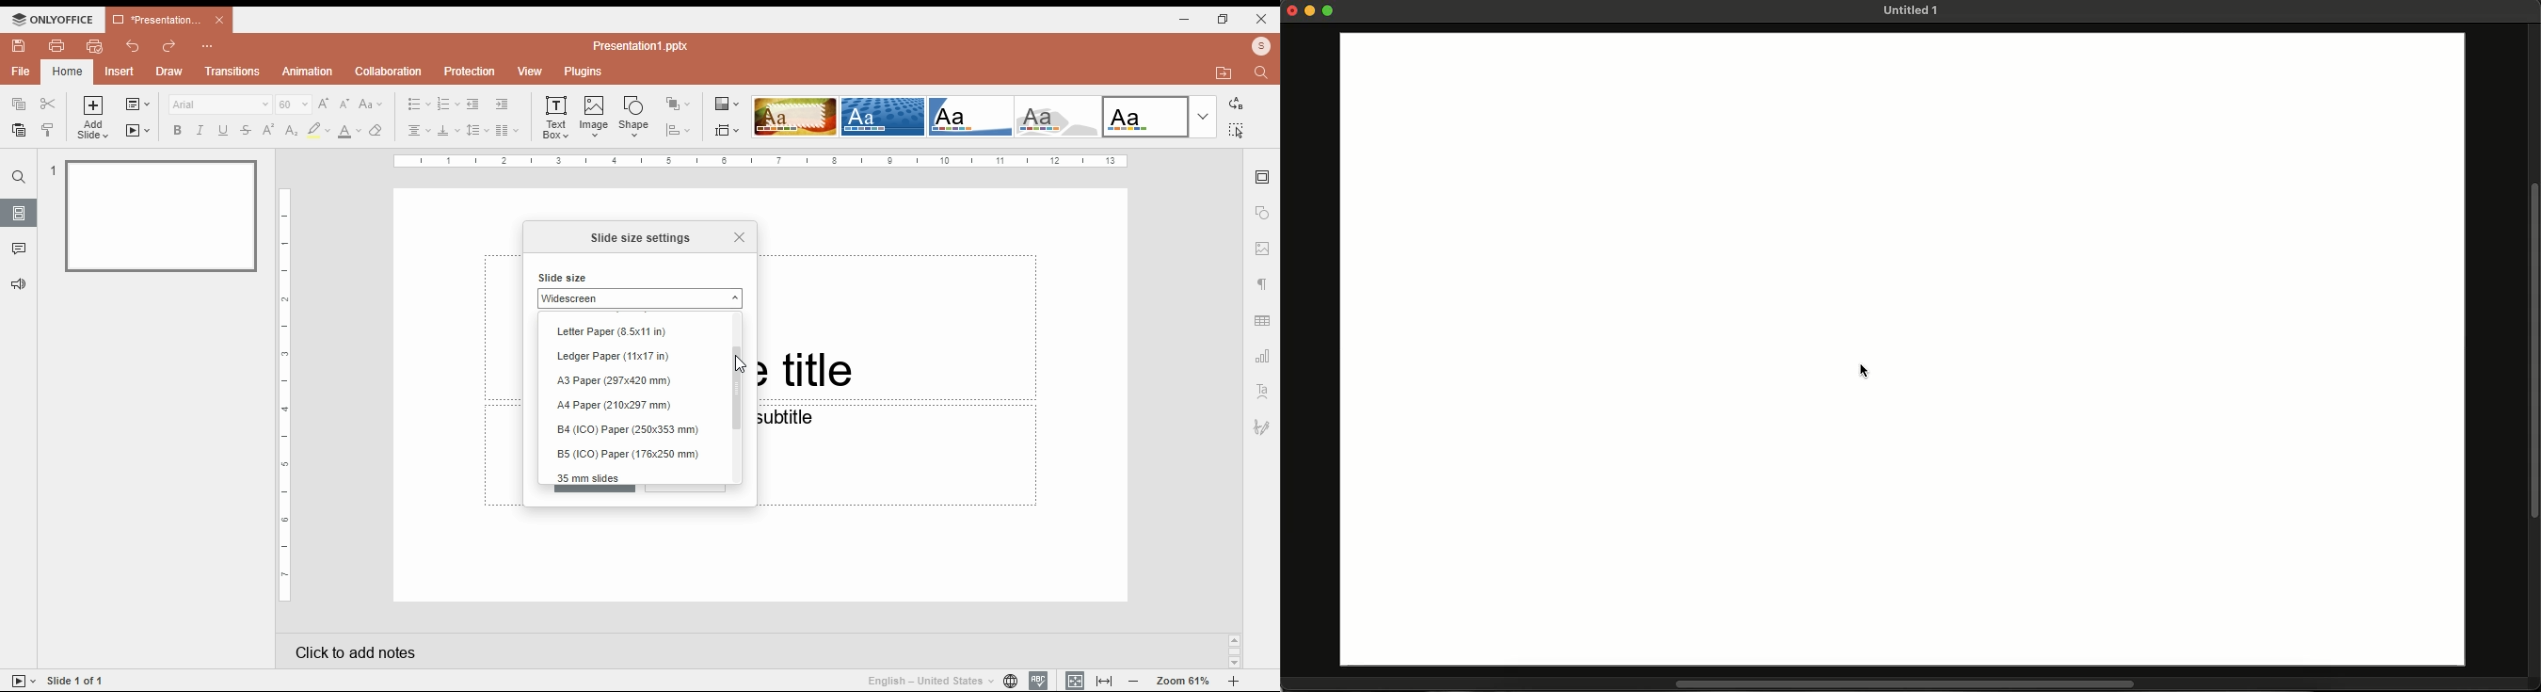 The image size is (2548, 700). Describe the element at coordinates (388, 71) in the screenshot. I see `collaboration` at that location.